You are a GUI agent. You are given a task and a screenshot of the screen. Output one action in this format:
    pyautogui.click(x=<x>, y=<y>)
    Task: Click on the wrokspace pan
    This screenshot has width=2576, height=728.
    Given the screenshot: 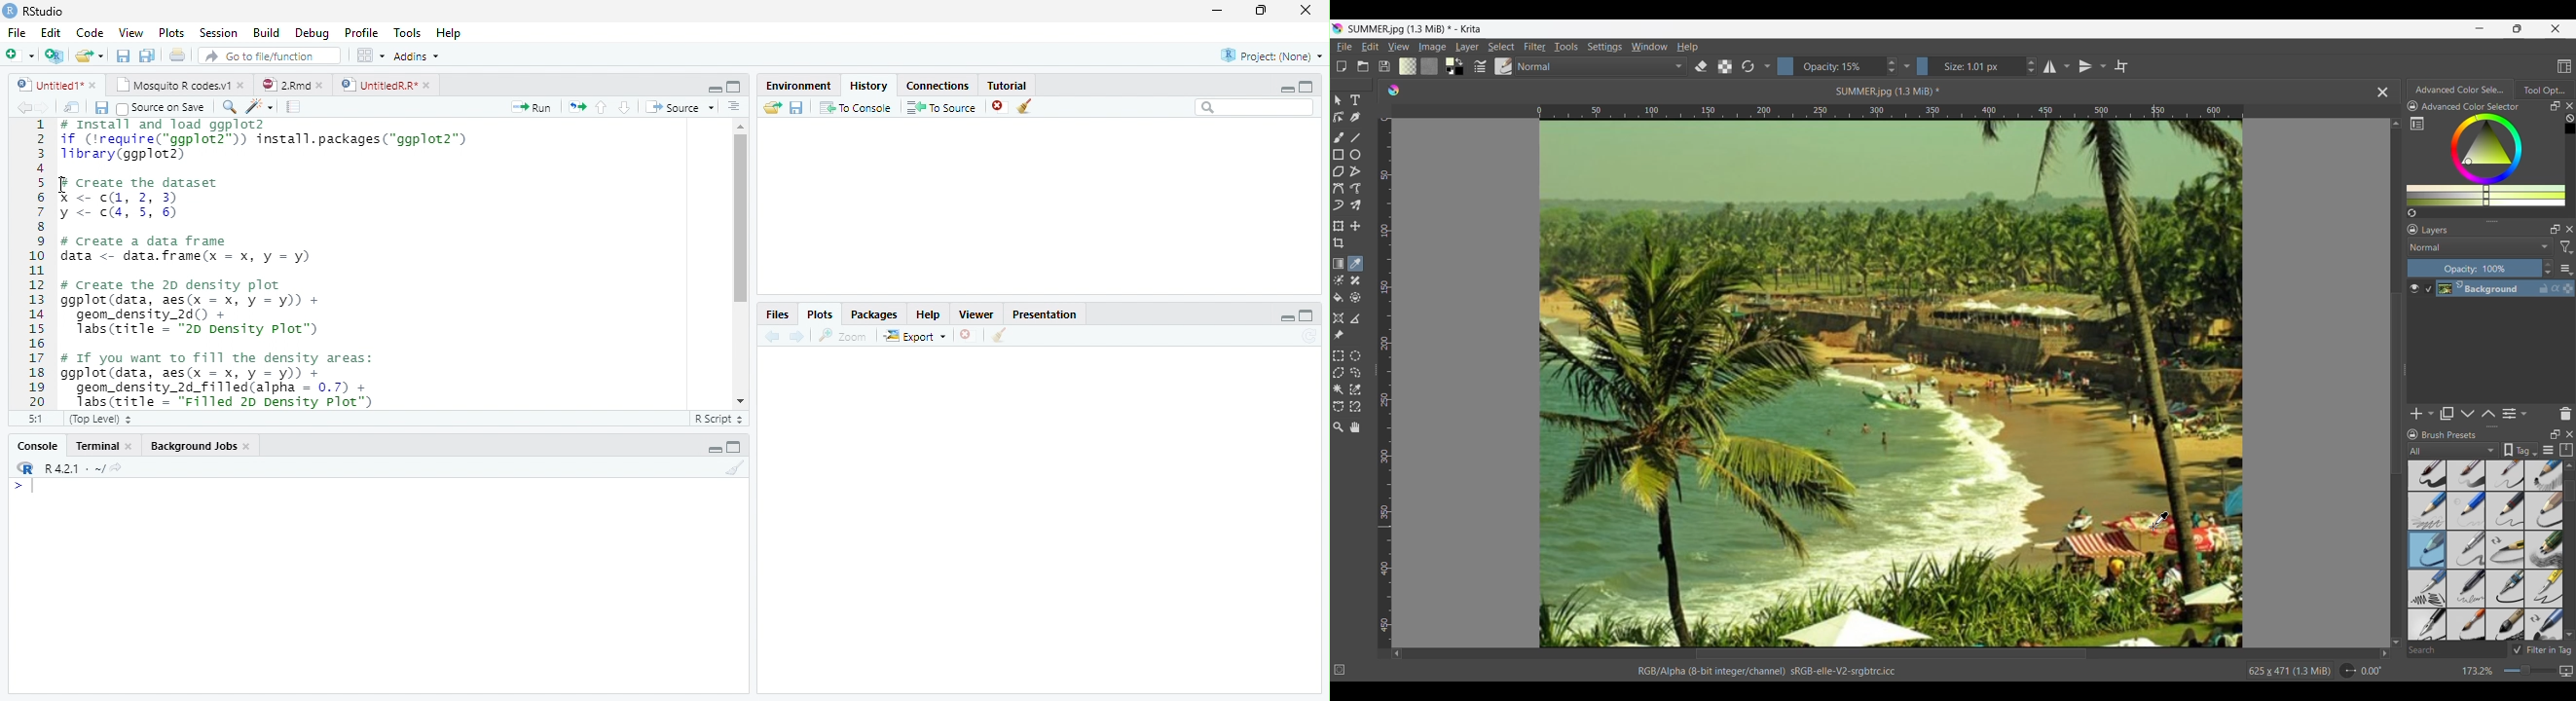 What is the action you would take?
    pyautogui.click(x=369, y=55)
    